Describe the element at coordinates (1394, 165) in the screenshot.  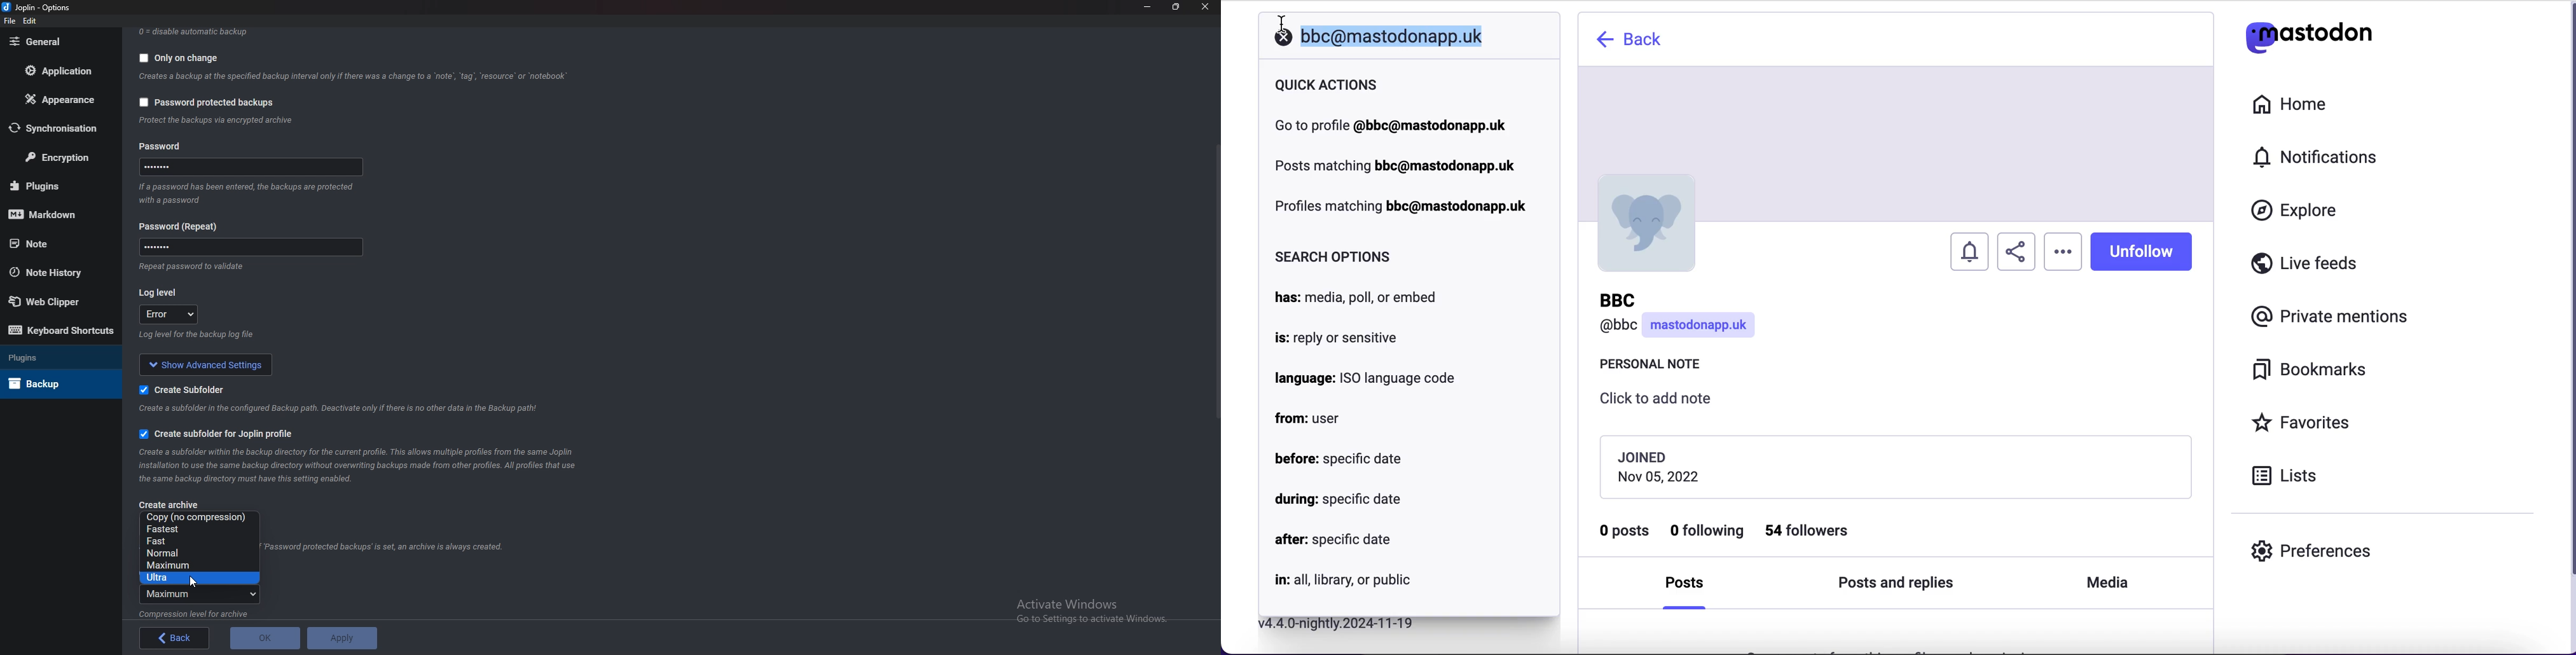
I see `post matching` at that location.